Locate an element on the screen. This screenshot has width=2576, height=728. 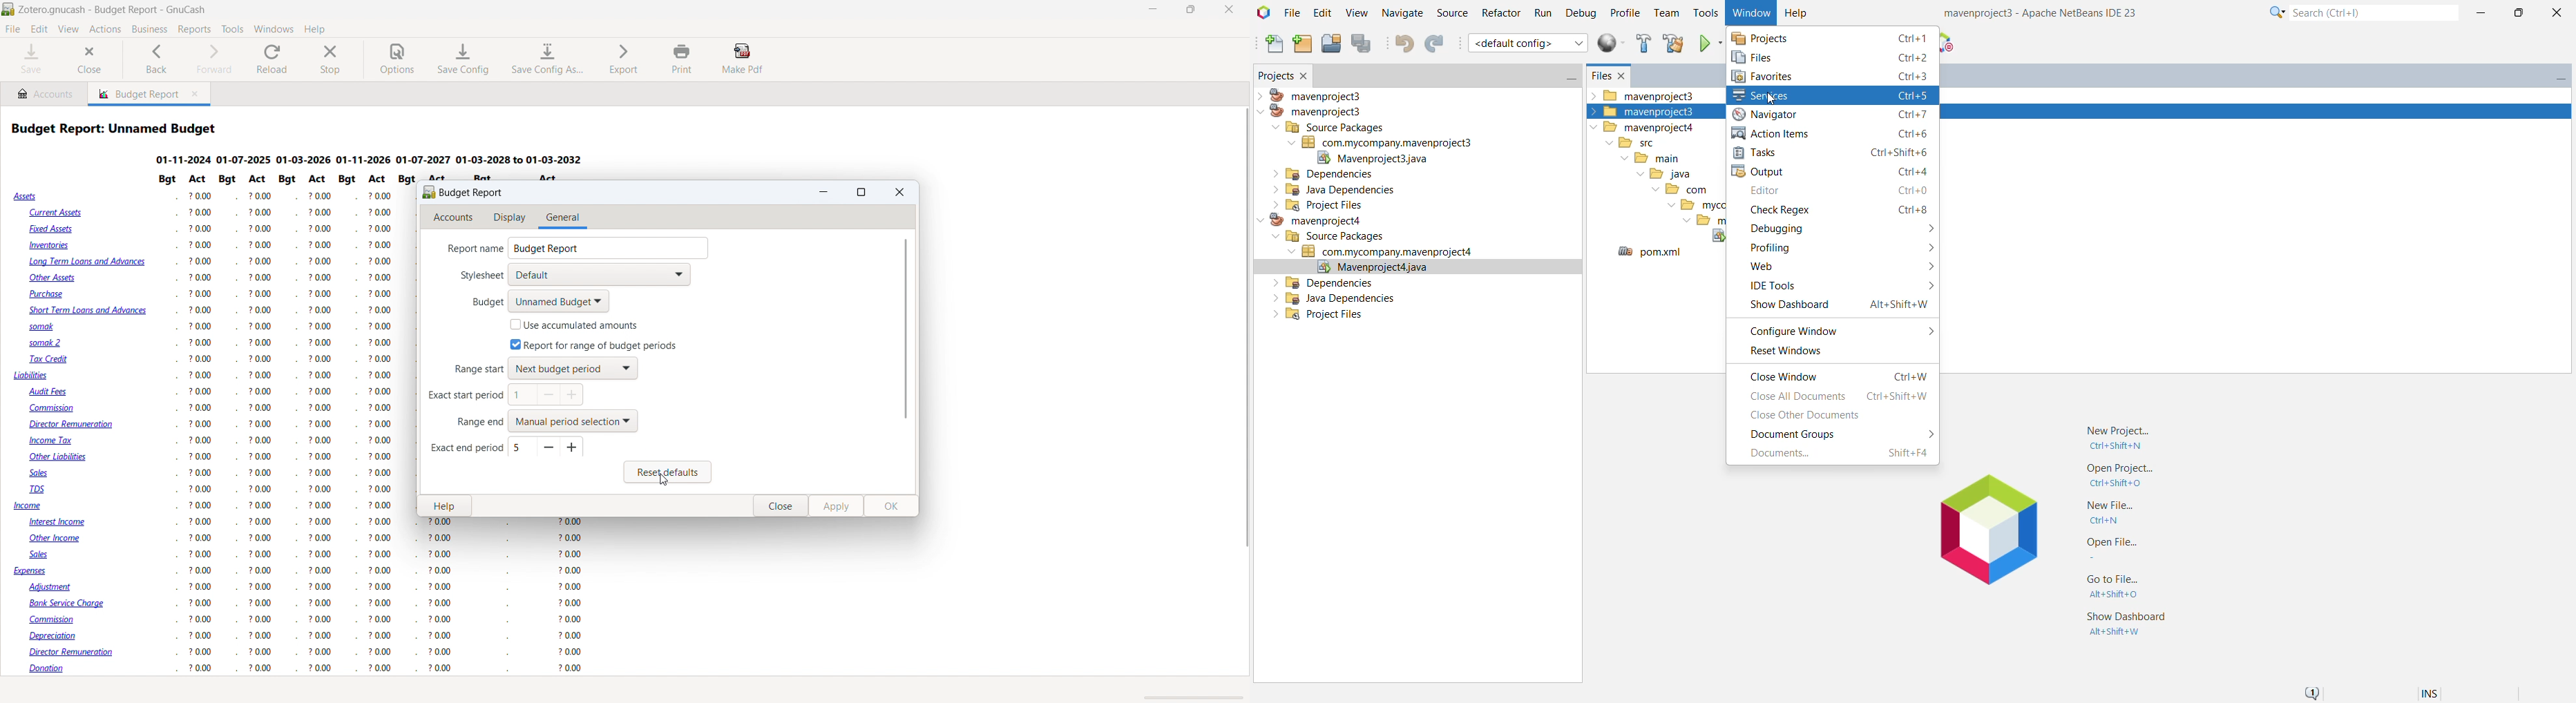
Other Liabilities is located at coordinates (61, 457).